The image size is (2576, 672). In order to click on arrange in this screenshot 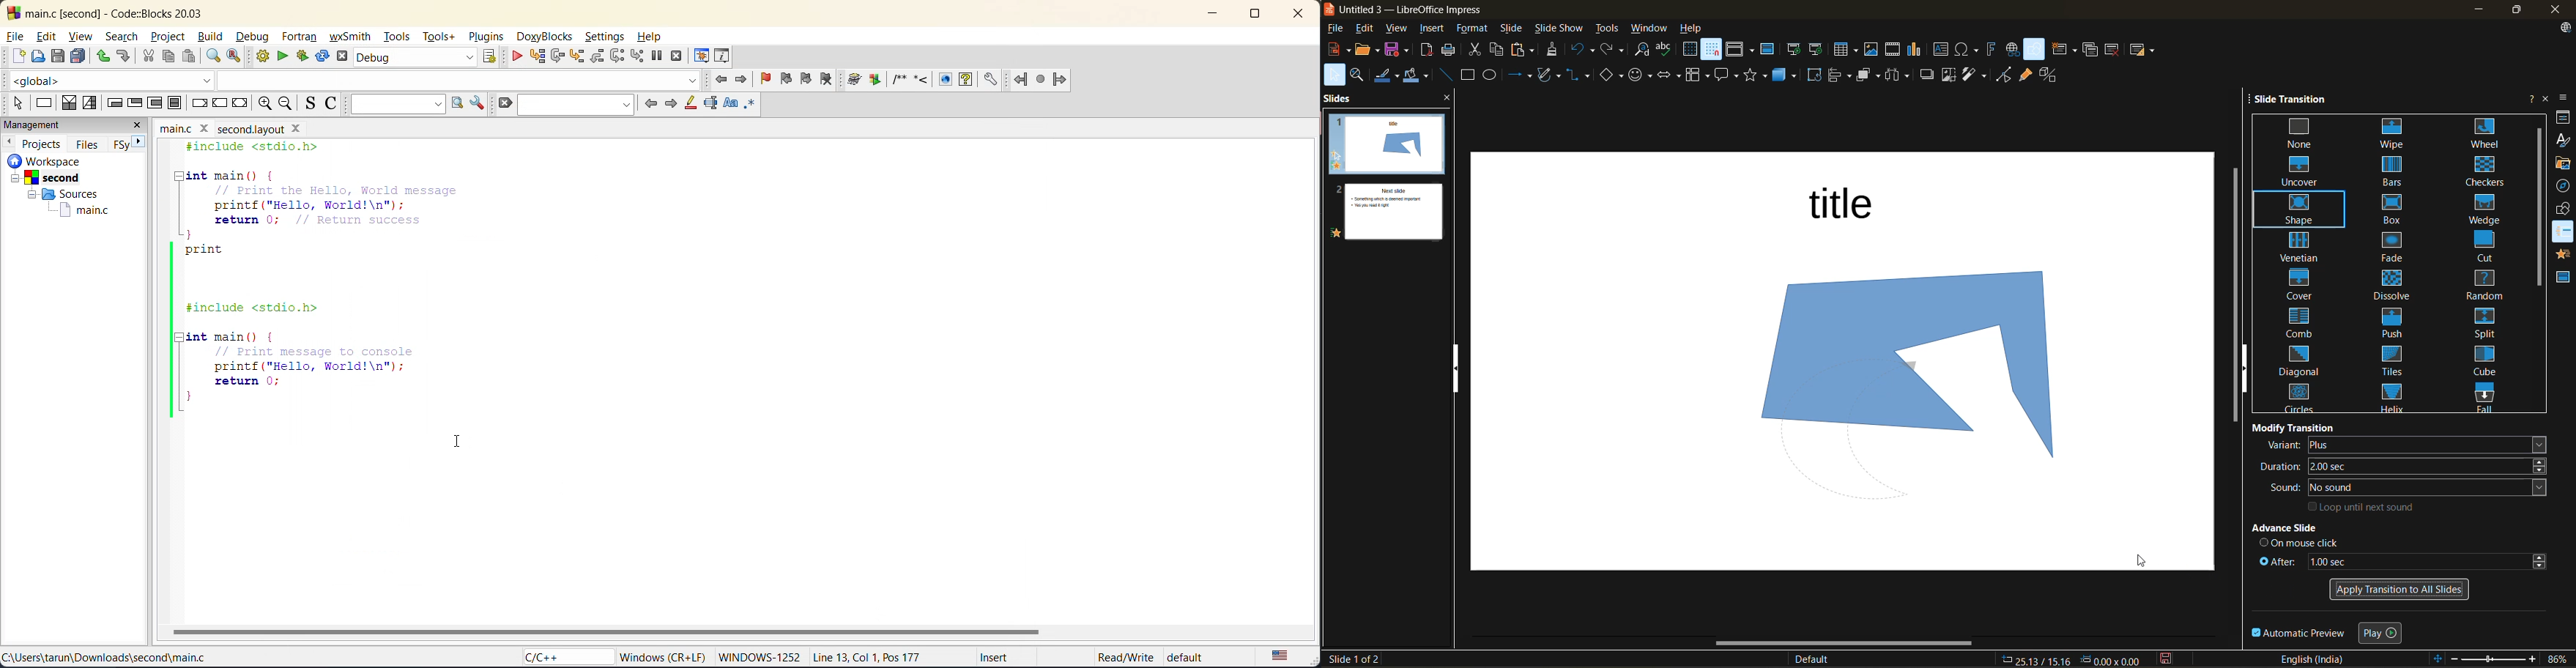, I will do `click(1869, 76)`.